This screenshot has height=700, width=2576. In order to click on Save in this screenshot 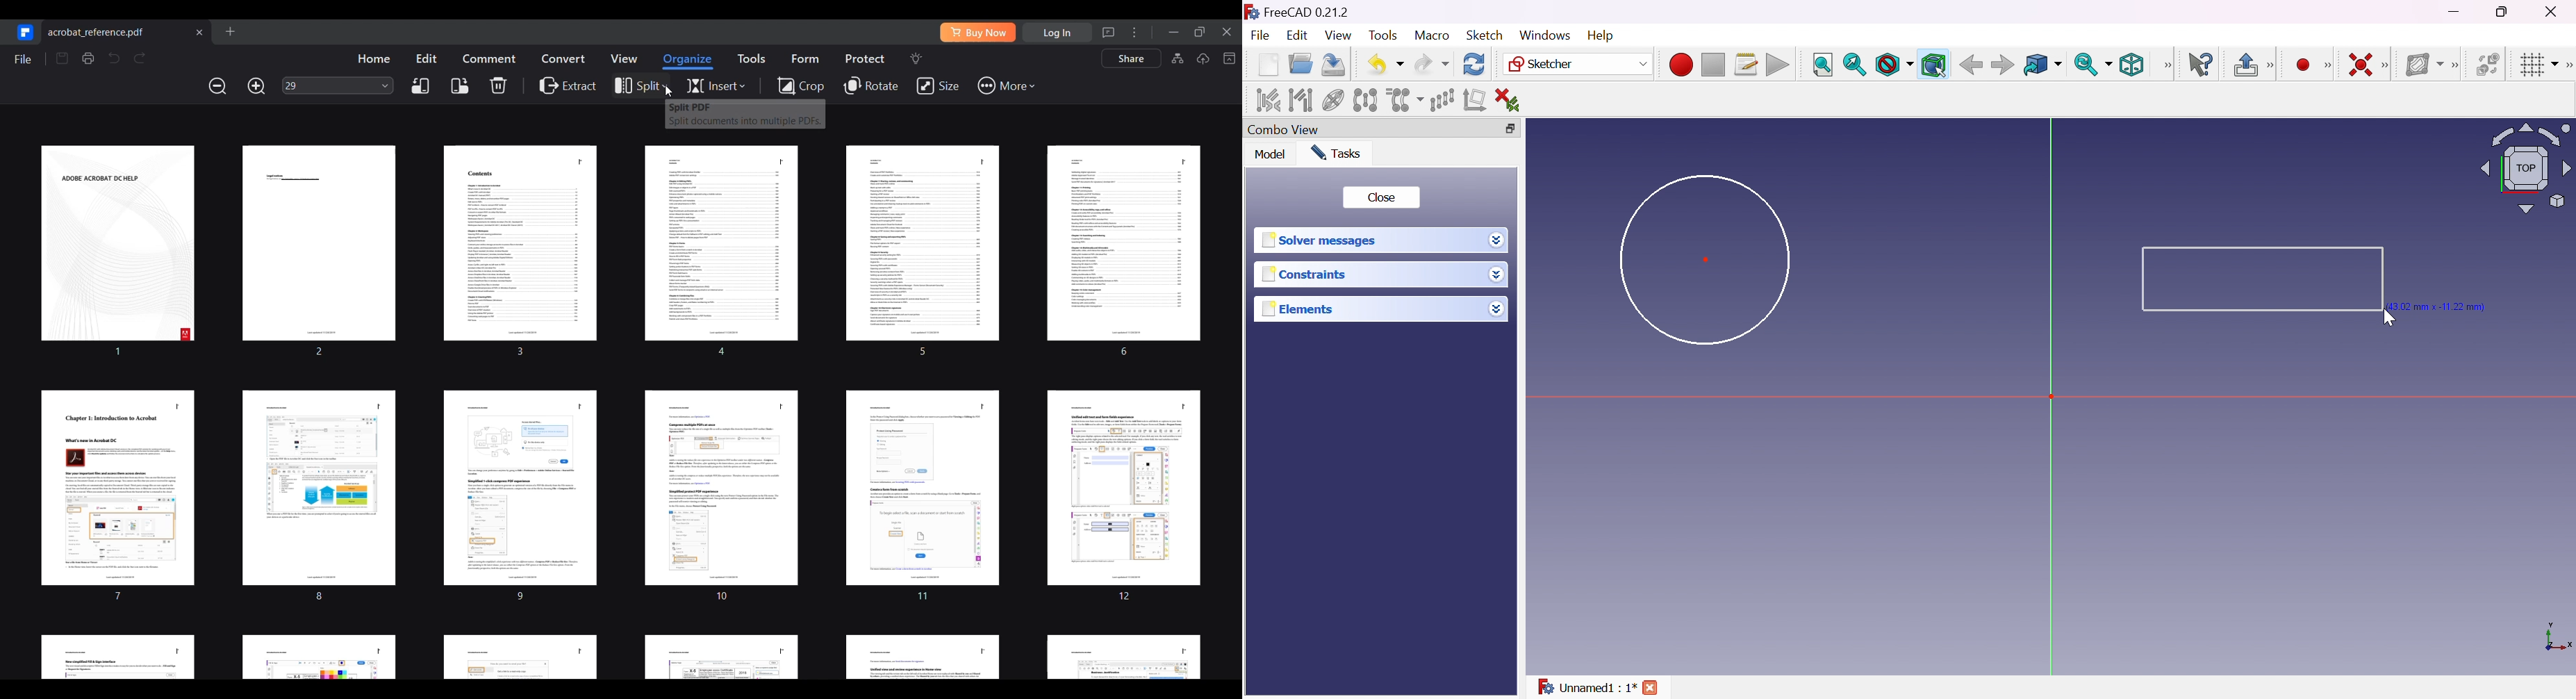, I will do `click(1331, 63)`.